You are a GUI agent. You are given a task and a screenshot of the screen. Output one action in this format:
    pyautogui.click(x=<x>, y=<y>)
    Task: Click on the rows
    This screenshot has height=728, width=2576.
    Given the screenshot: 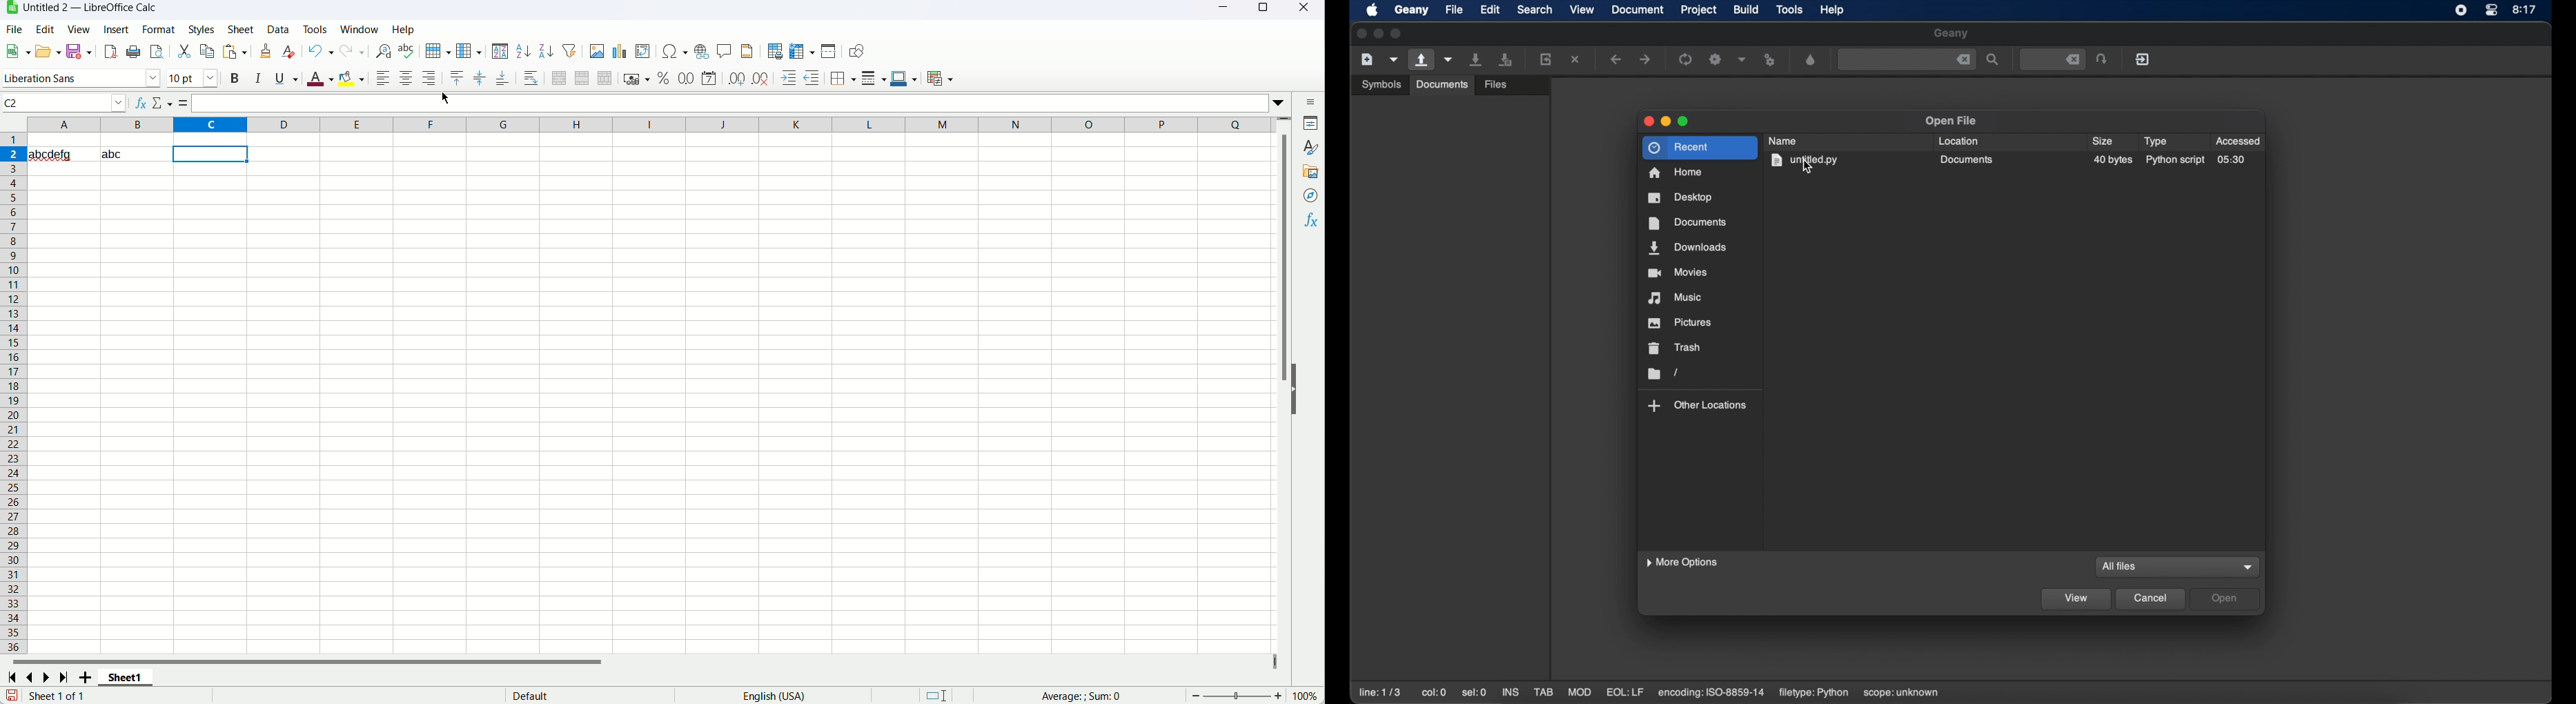 What is the action you would take?
    pyautogui.click(x=13, y=393)
    